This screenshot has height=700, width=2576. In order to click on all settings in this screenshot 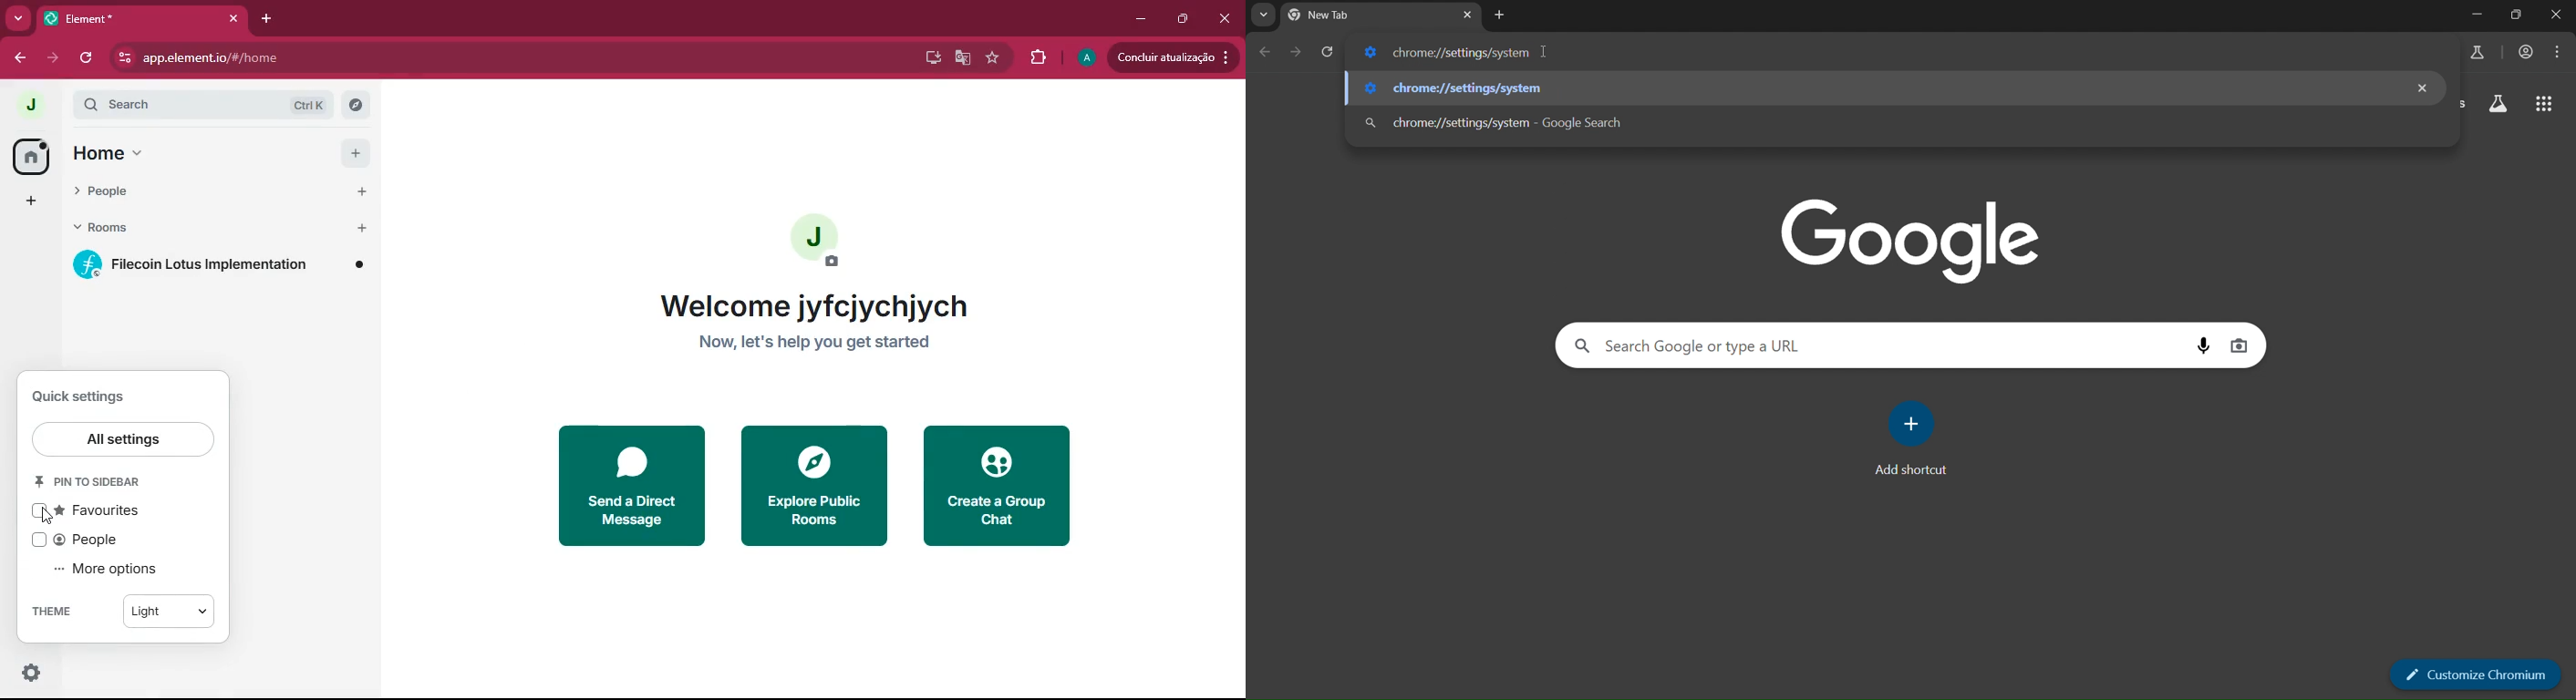, I will do `click(125, 438)`.